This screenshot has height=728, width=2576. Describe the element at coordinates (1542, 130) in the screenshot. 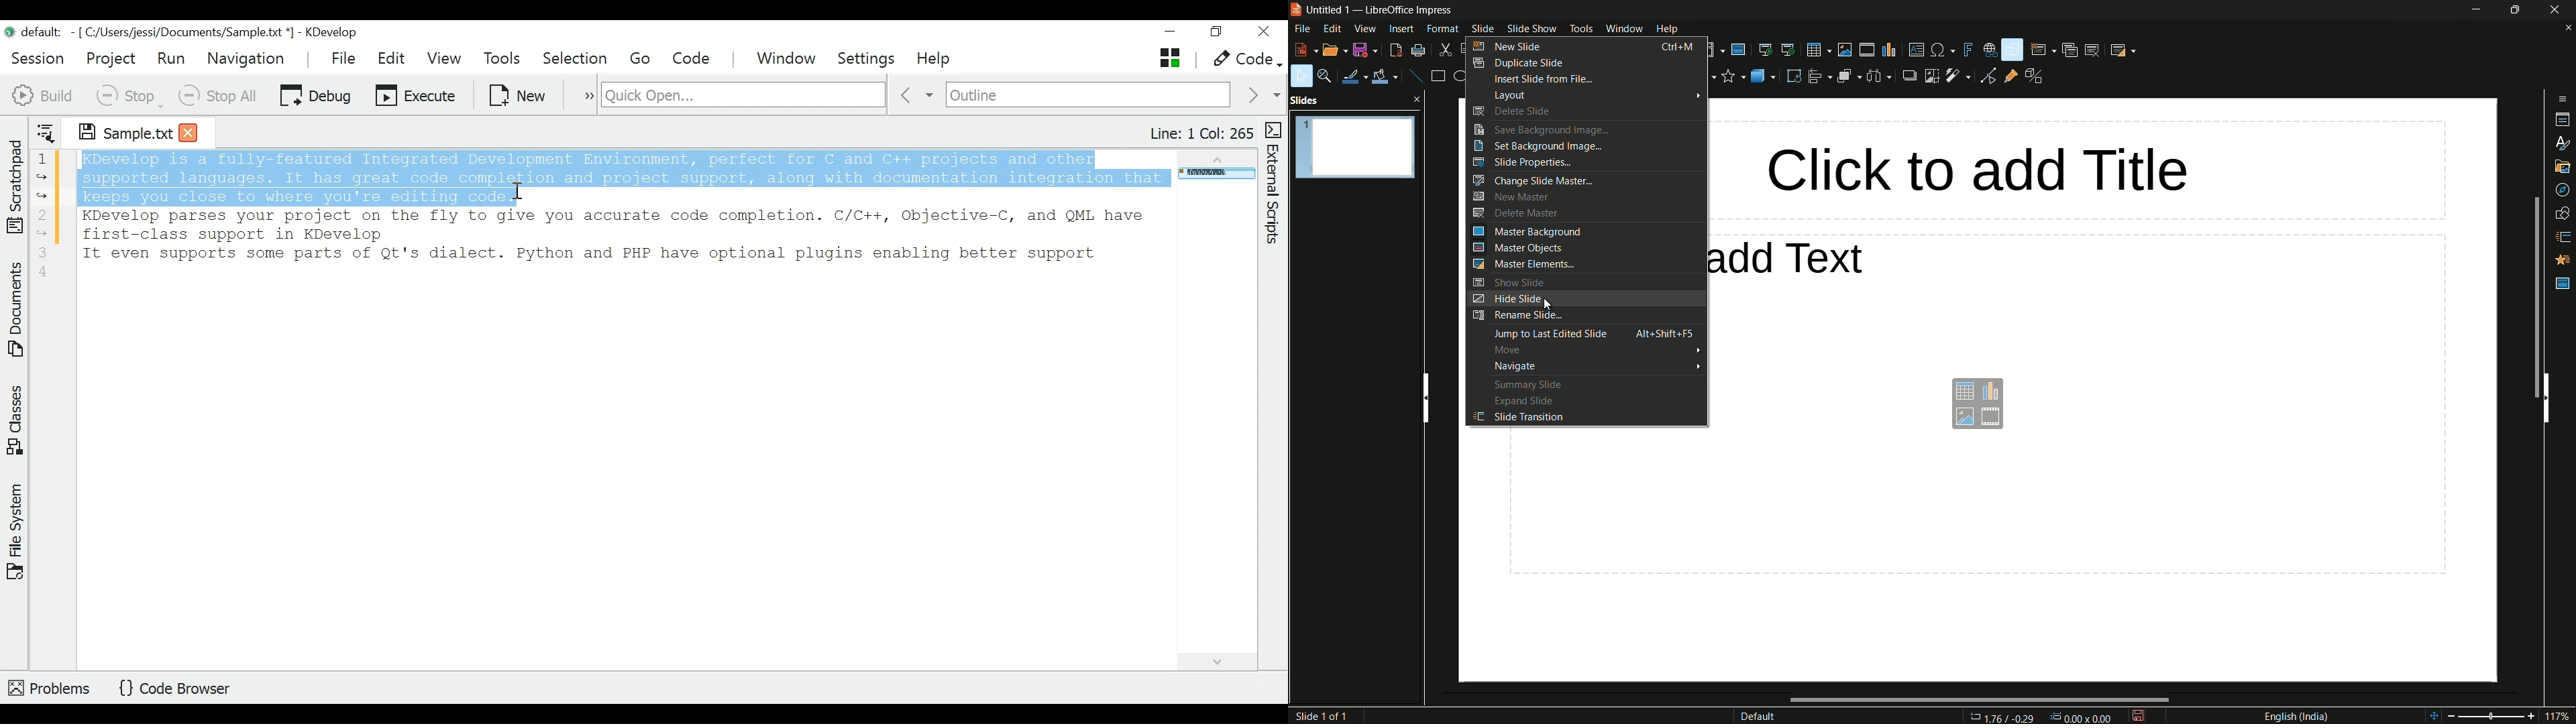

I see `save background images` at that location.